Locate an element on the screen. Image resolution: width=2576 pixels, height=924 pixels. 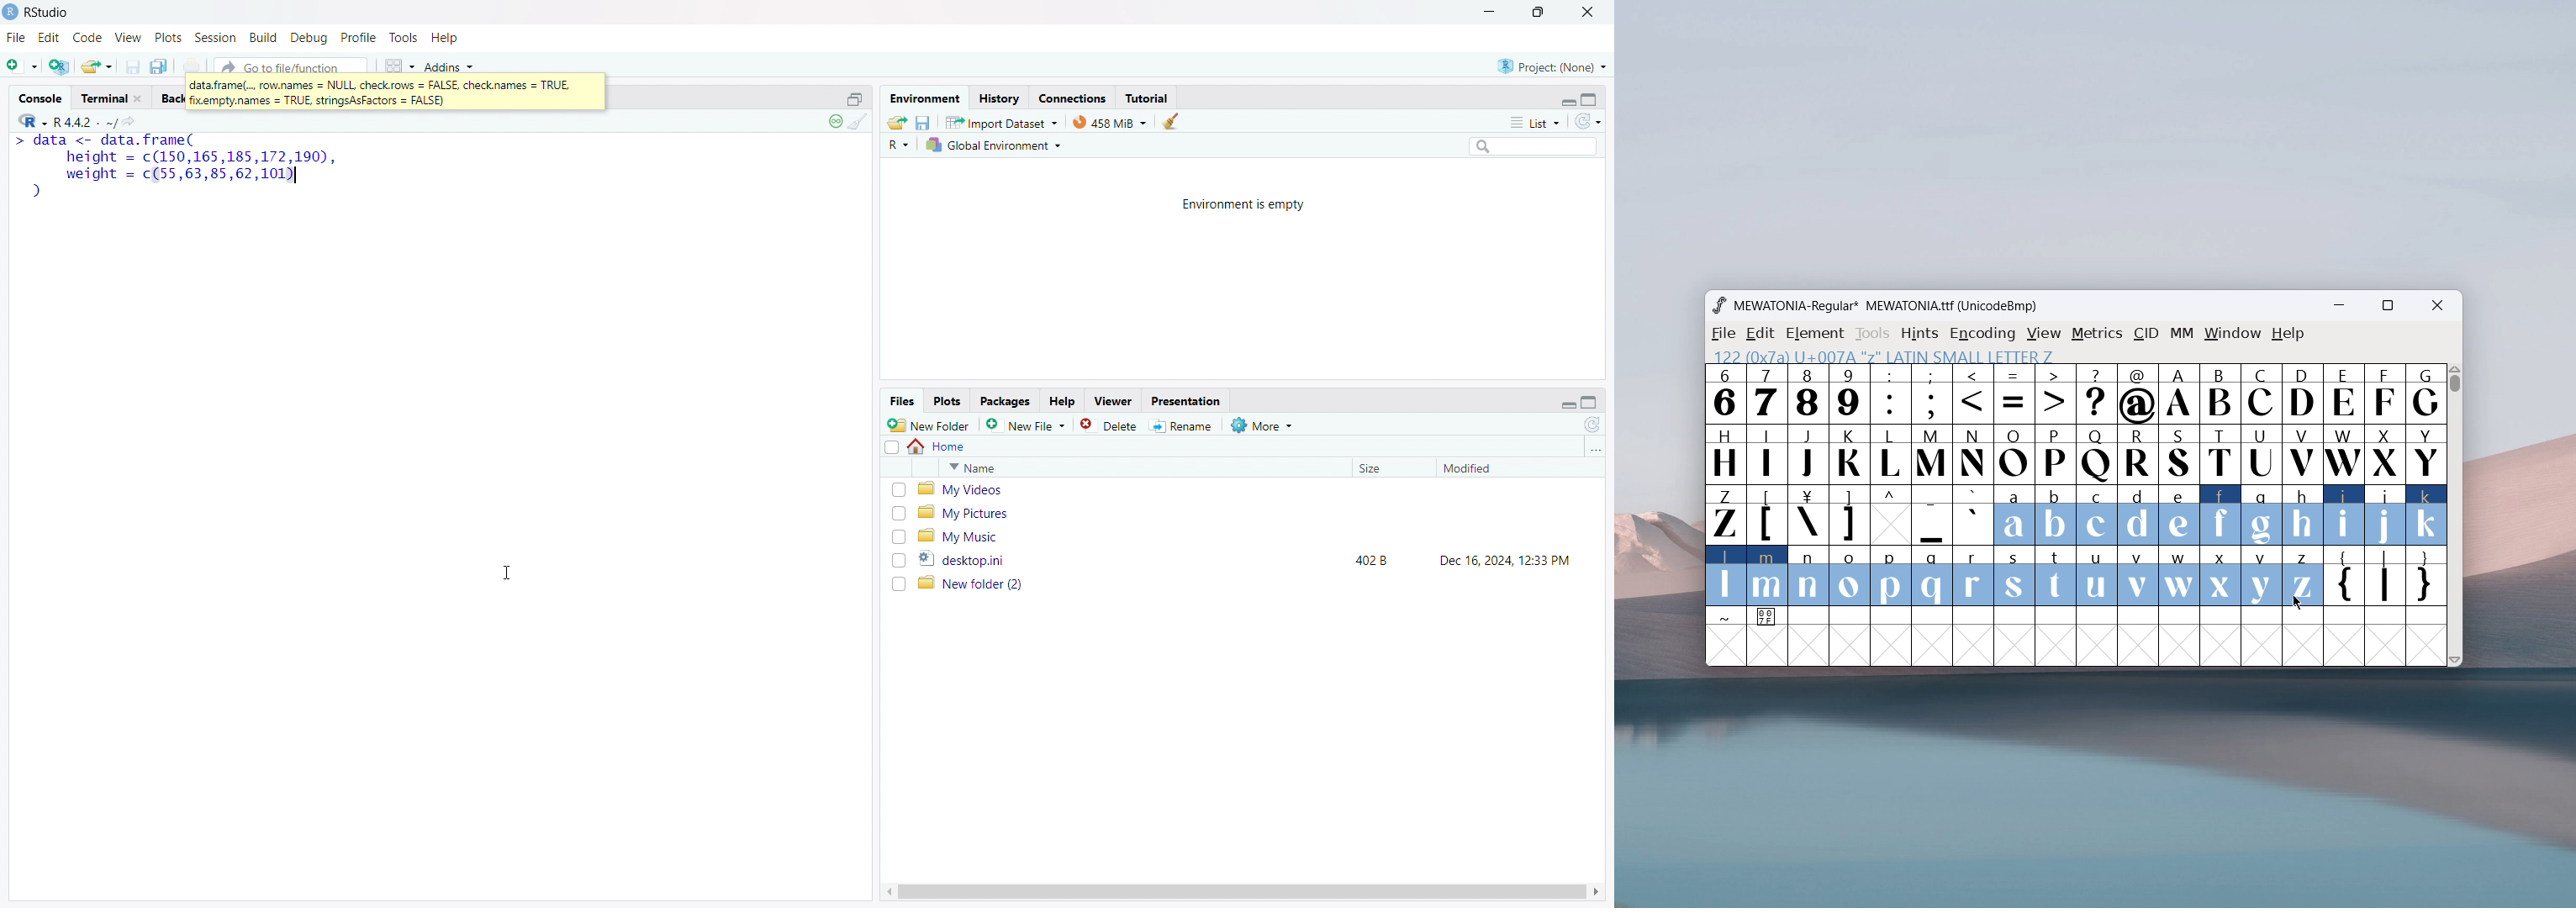
more is located at coordinates (1264, 425).